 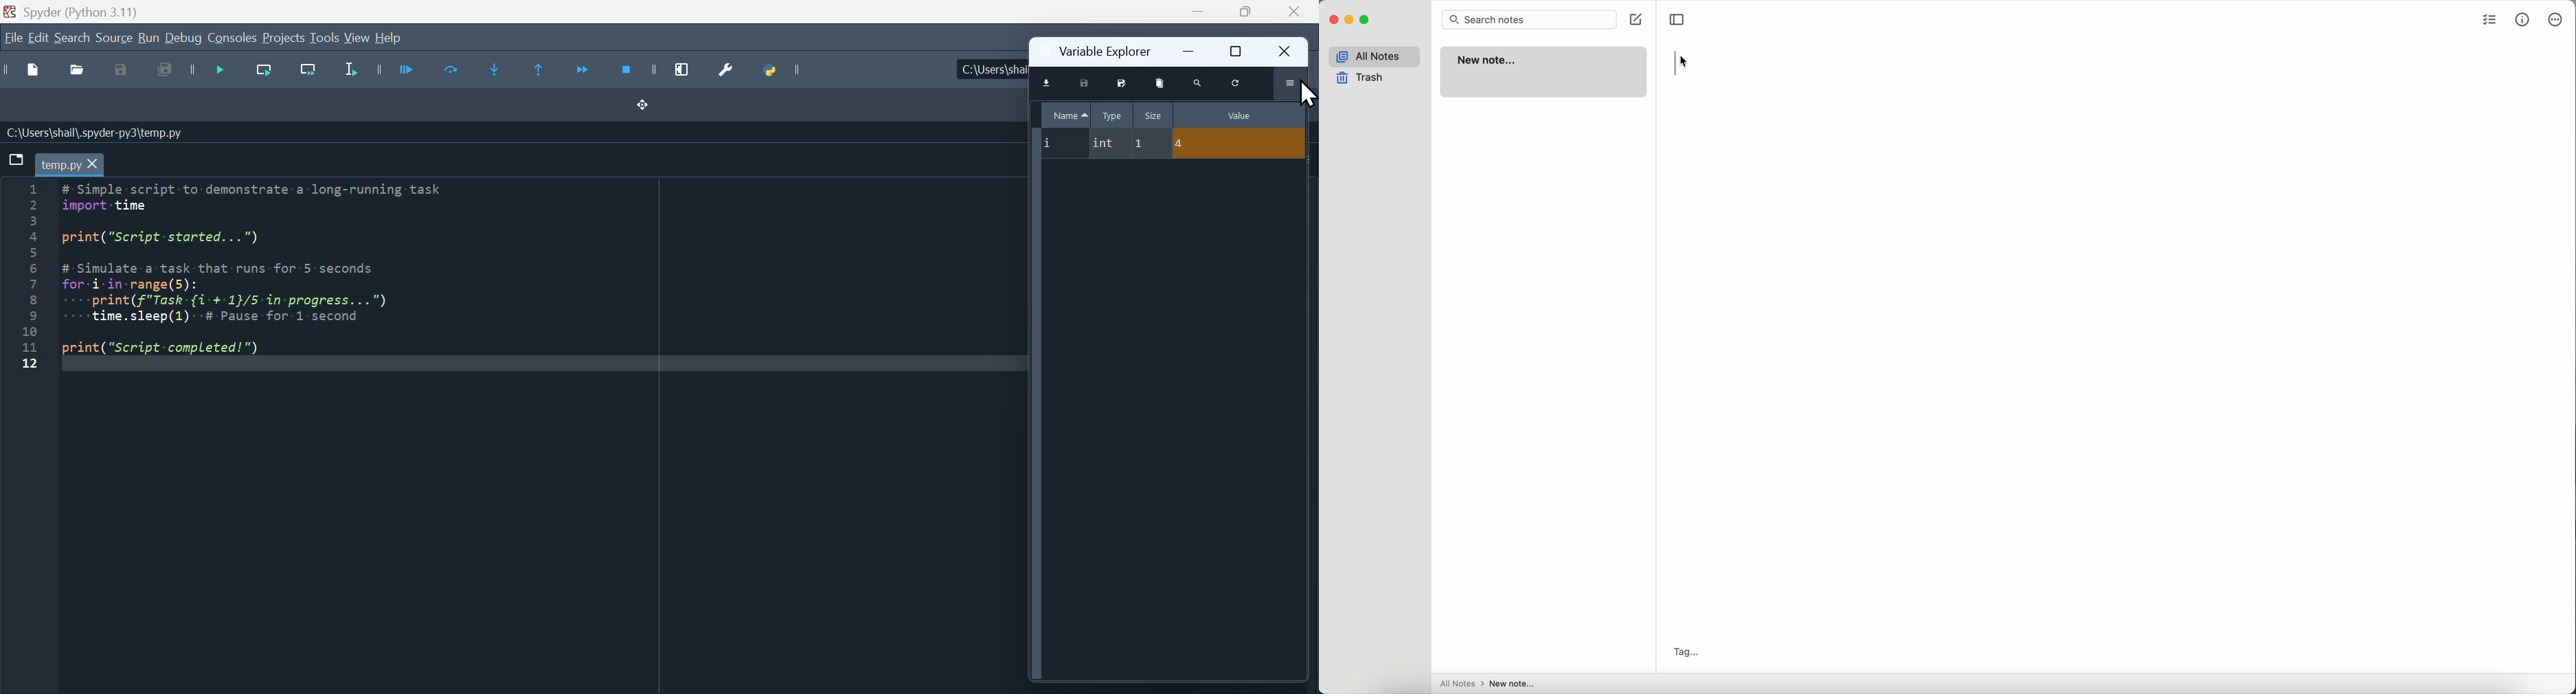 I want to click on remove all variables, so click(x=1162, y=82).